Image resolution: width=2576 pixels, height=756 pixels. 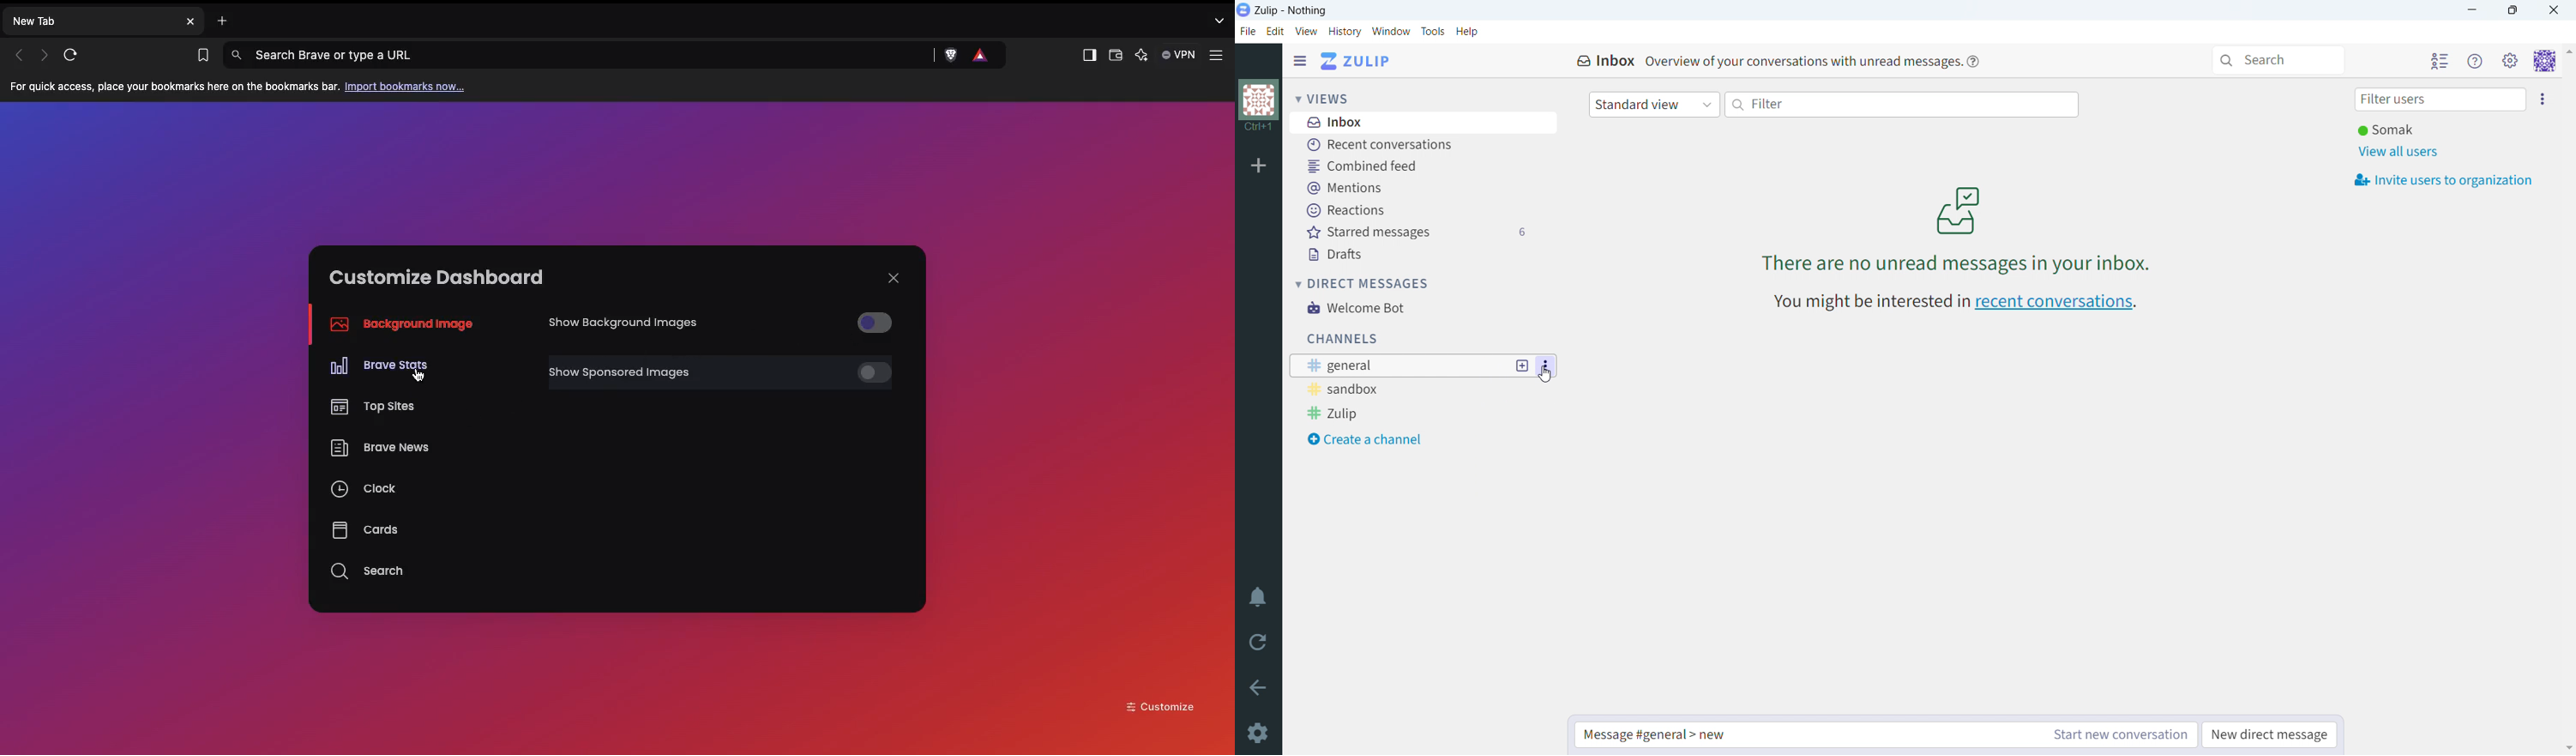 What do you see at coordinates (1958, 209) in the screenshot?
I see `image` at bounding box center [1958, 209].